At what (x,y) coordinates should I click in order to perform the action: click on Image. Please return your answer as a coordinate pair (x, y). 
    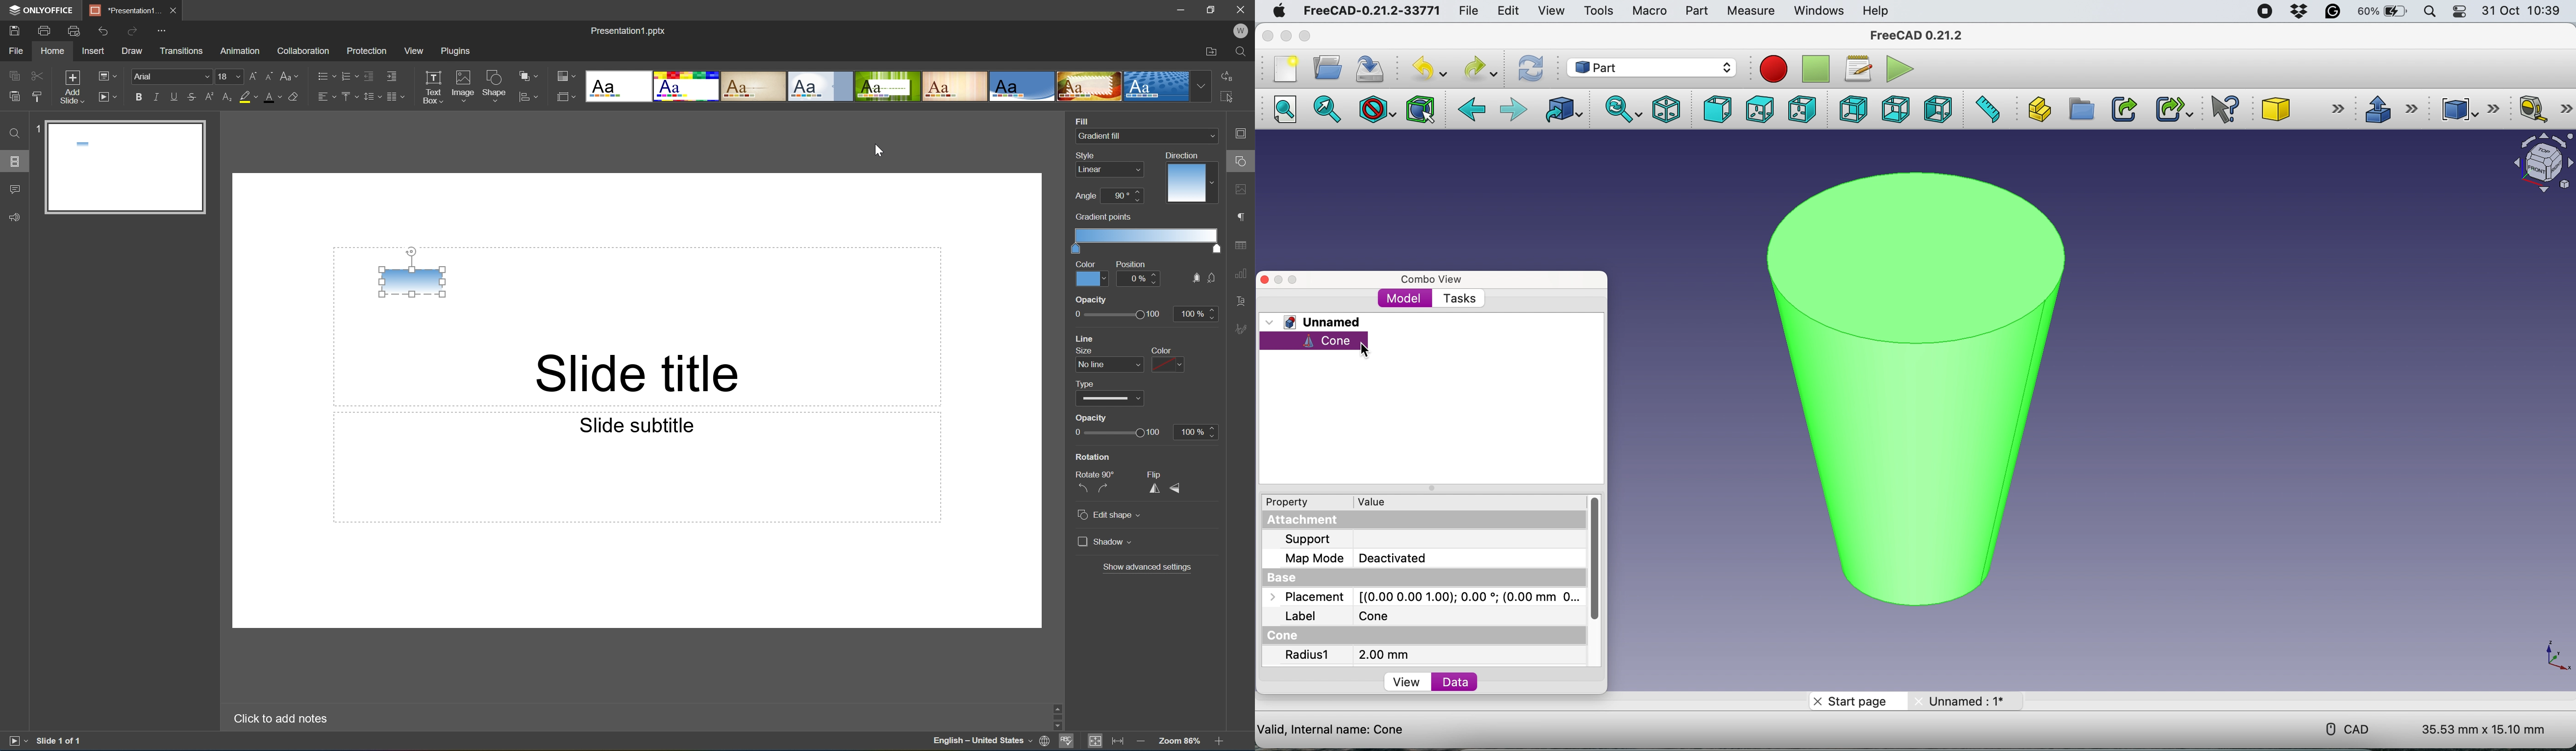
    Looking at the image, I should click on (464, 87).